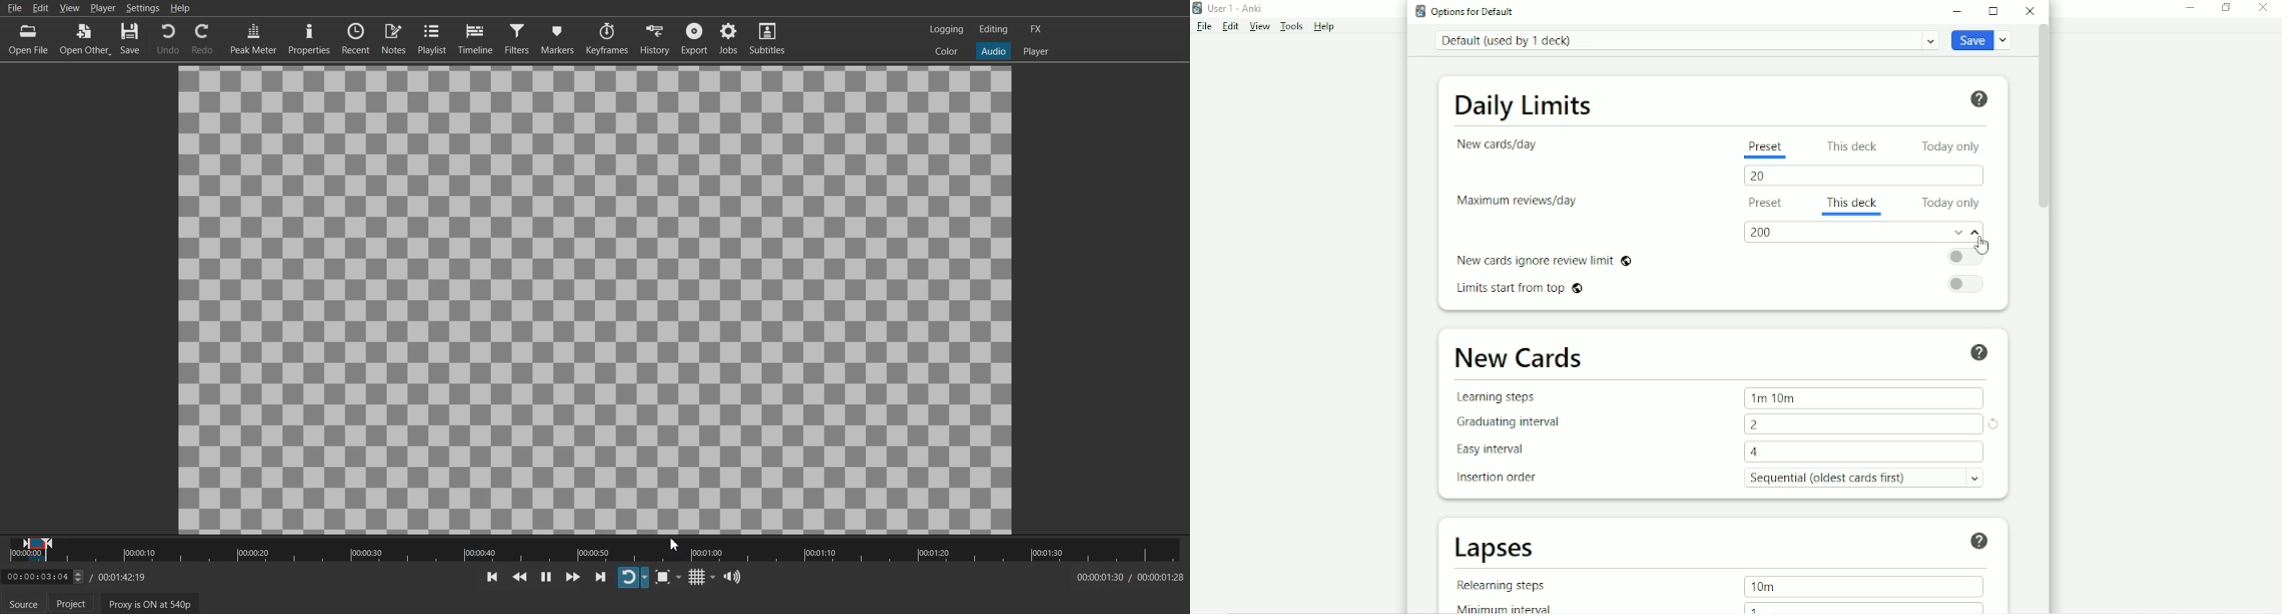 Image resolution: width=2296 pixels, height=616 pixels. I want to click on Default (used by 1 deck), so click(1685, 40).